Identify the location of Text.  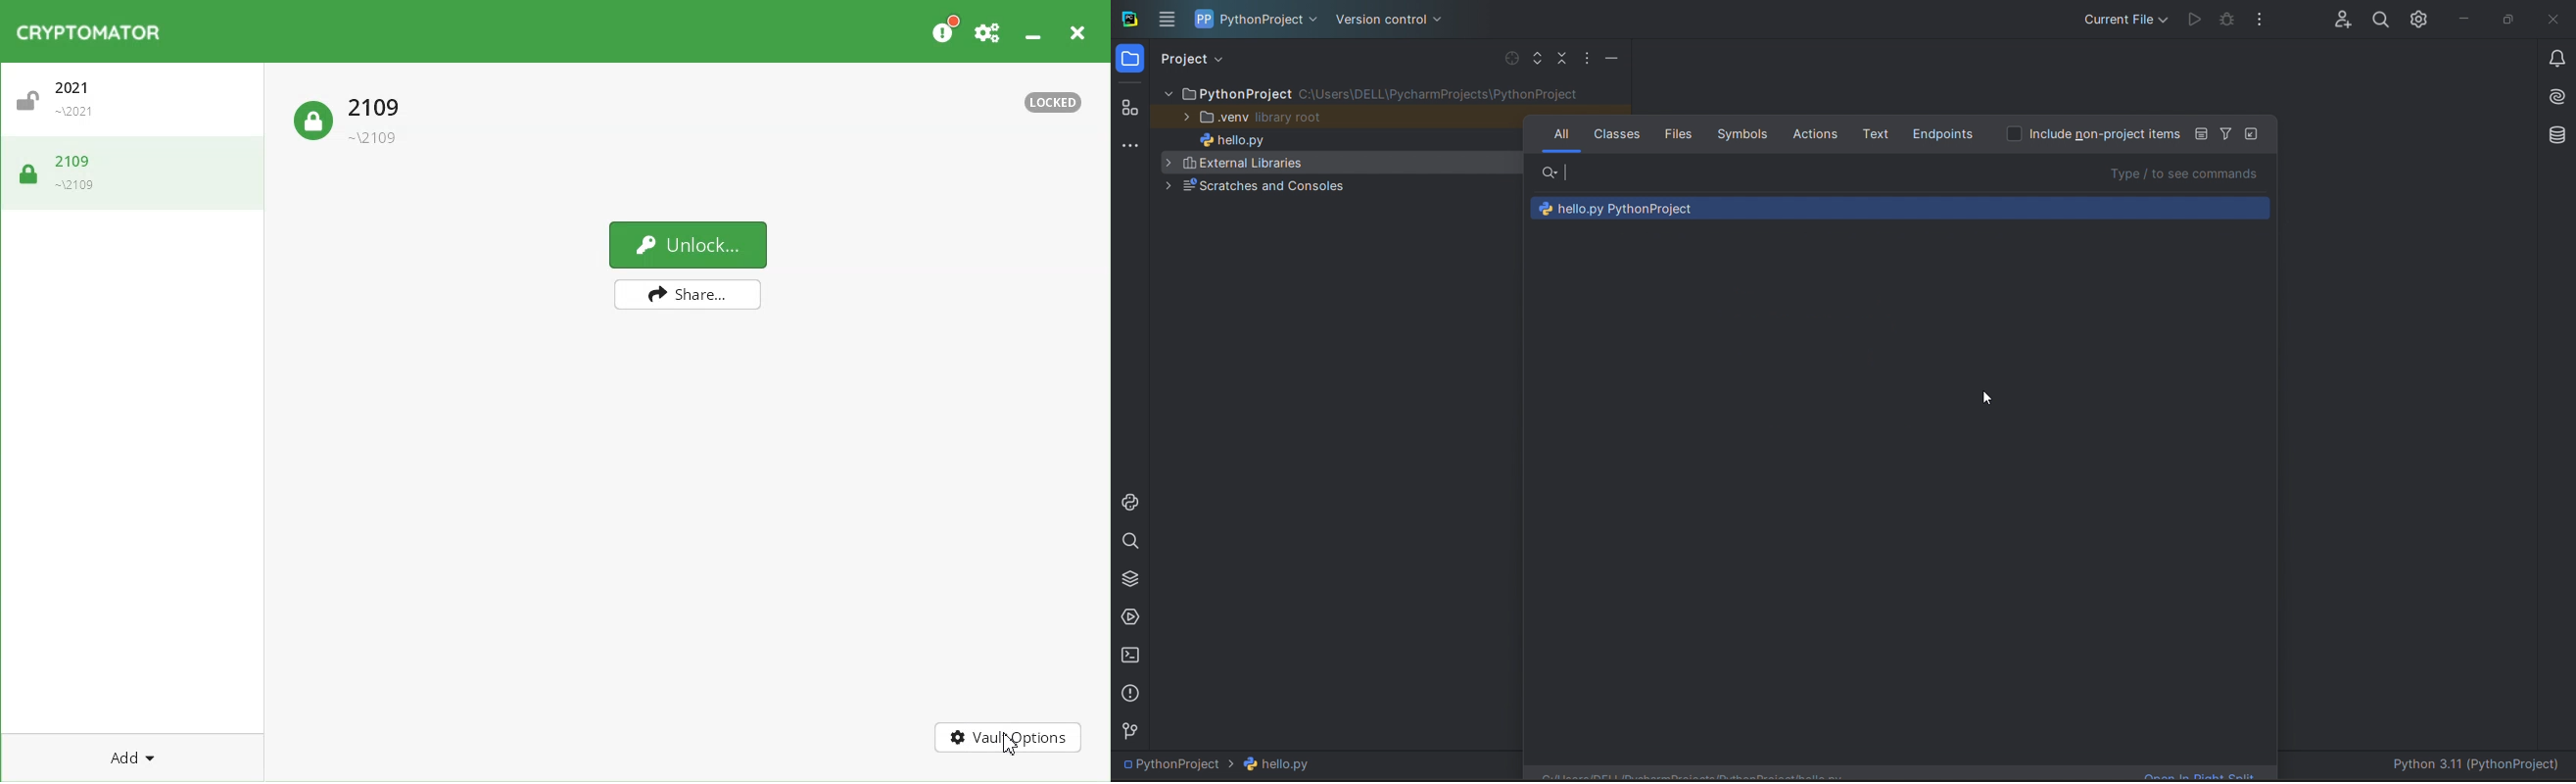
(1053, 103).